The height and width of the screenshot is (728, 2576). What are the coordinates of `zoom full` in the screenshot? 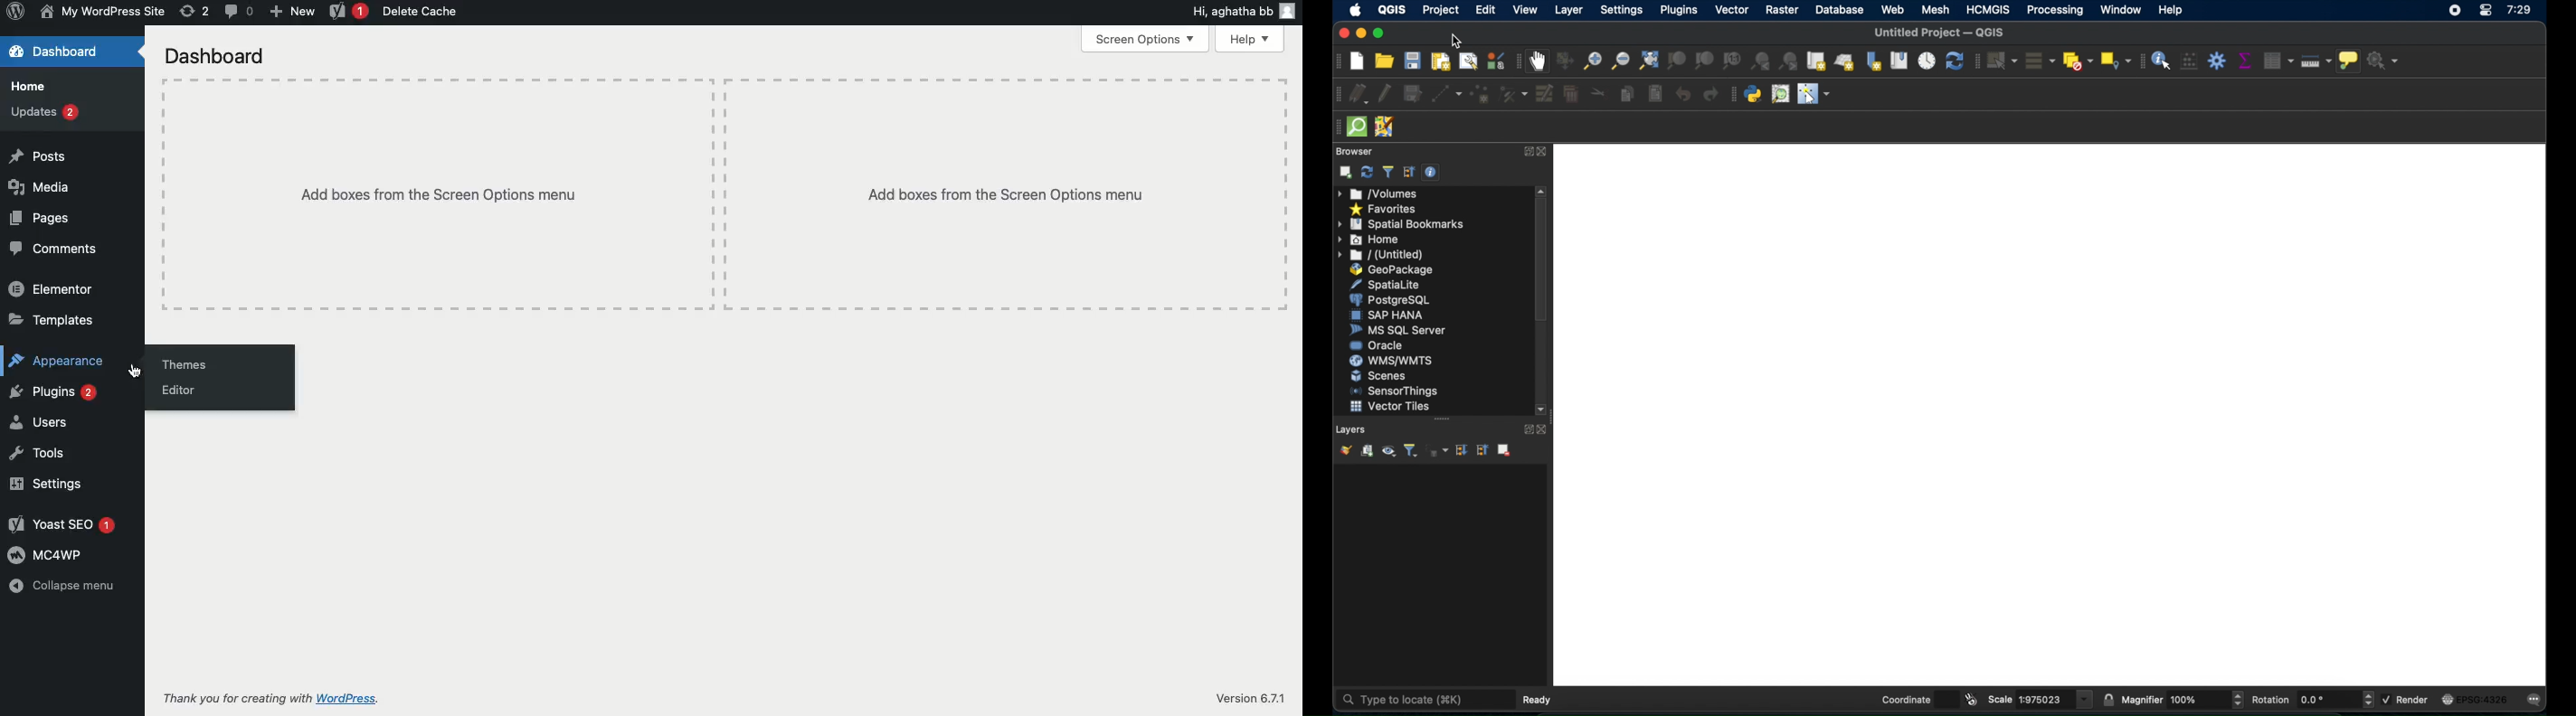 It's located at (1649, 62).